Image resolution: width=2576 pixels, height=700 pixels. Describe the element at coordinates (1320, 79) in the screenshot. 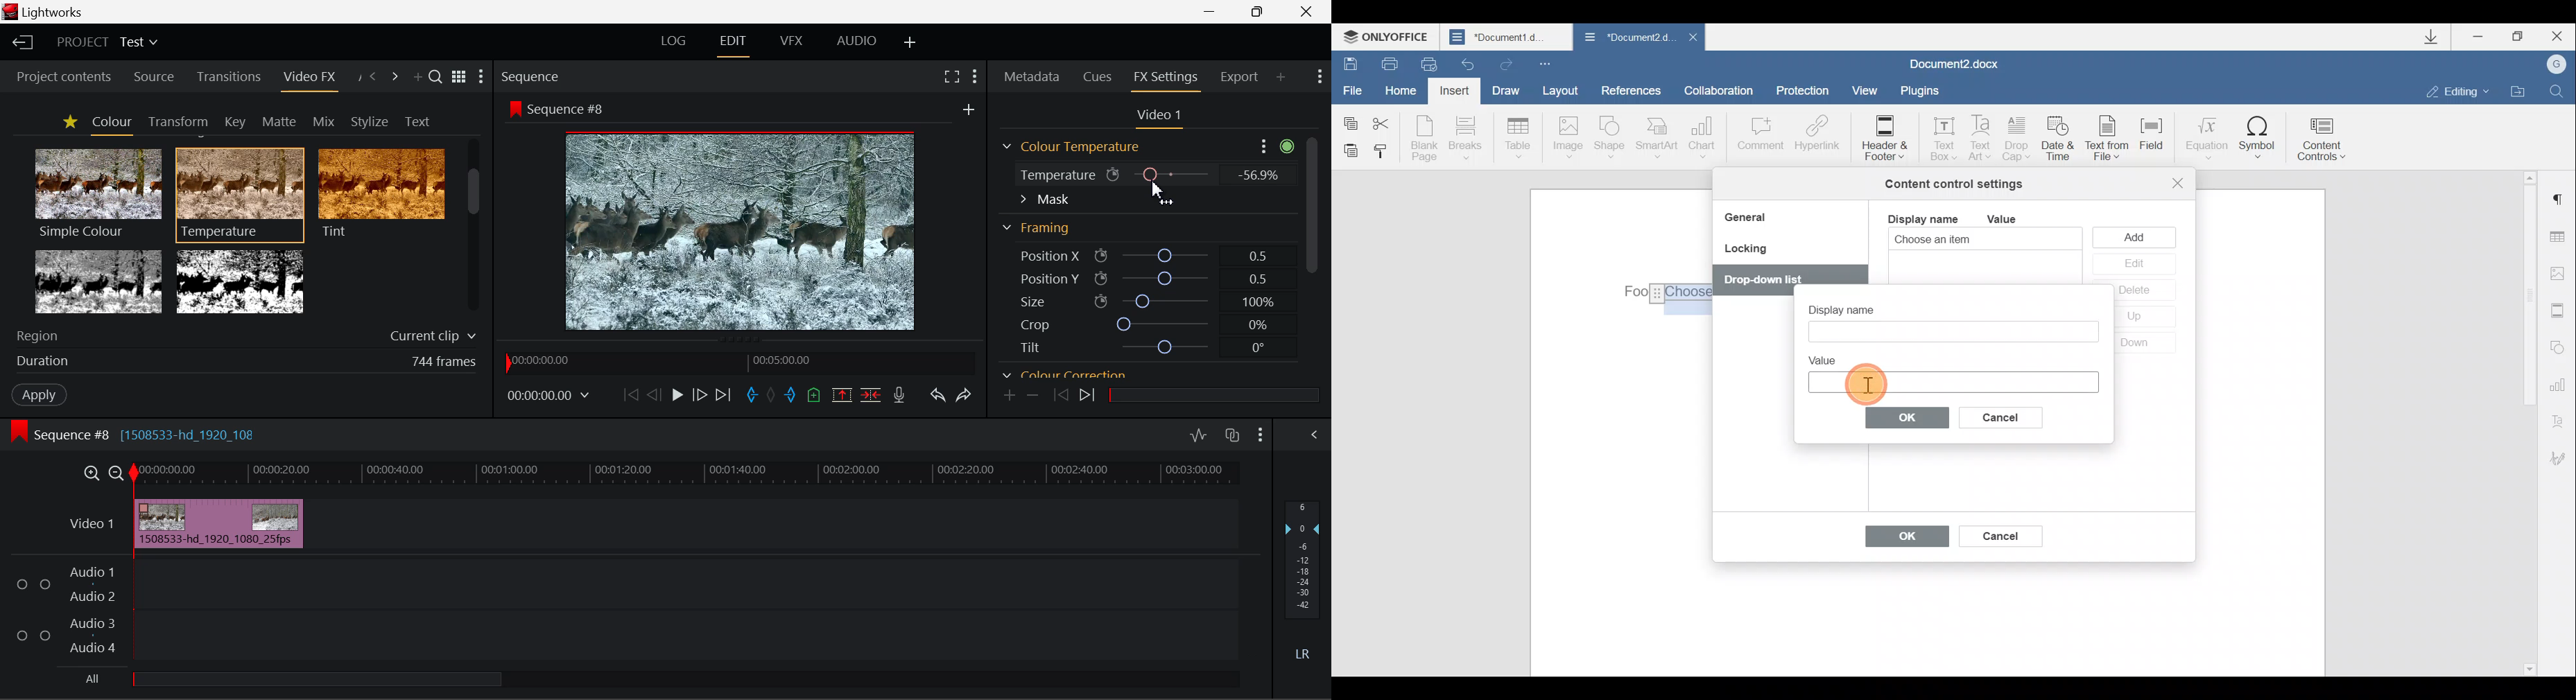

I see `Show Settings` at that location.